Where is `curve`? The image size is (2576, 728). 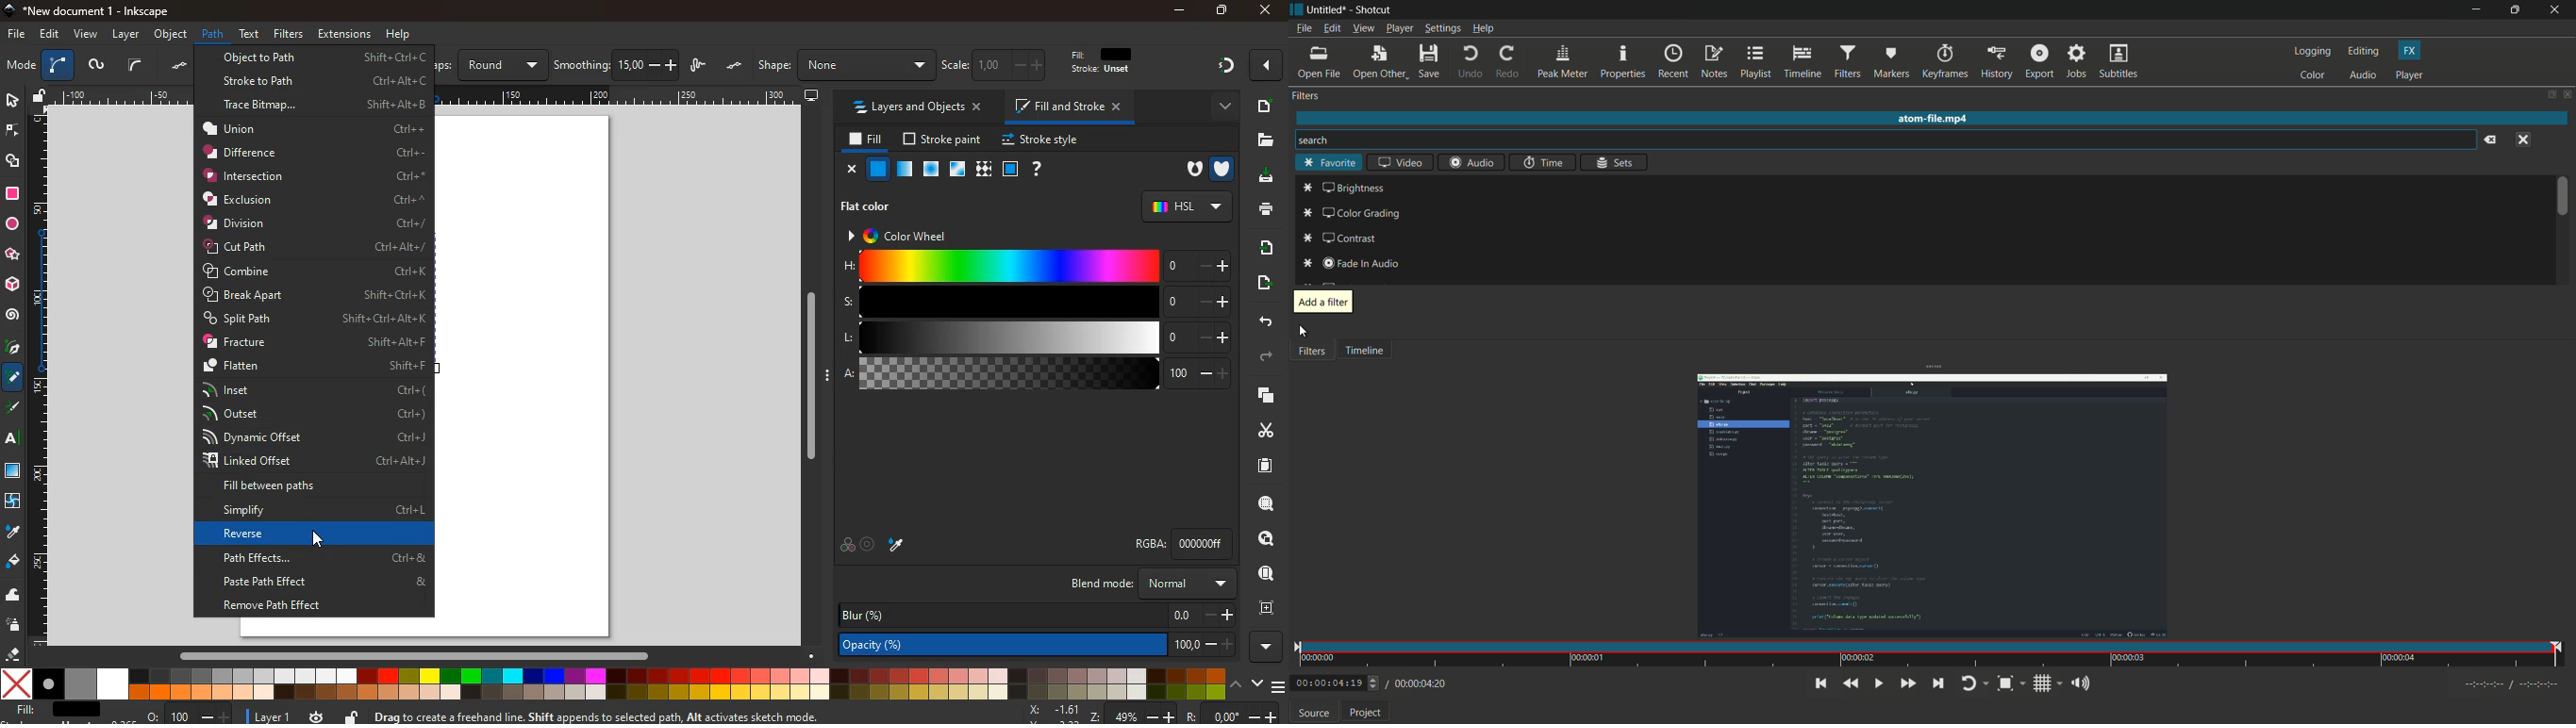
curve is located at coordinates (58, 66).